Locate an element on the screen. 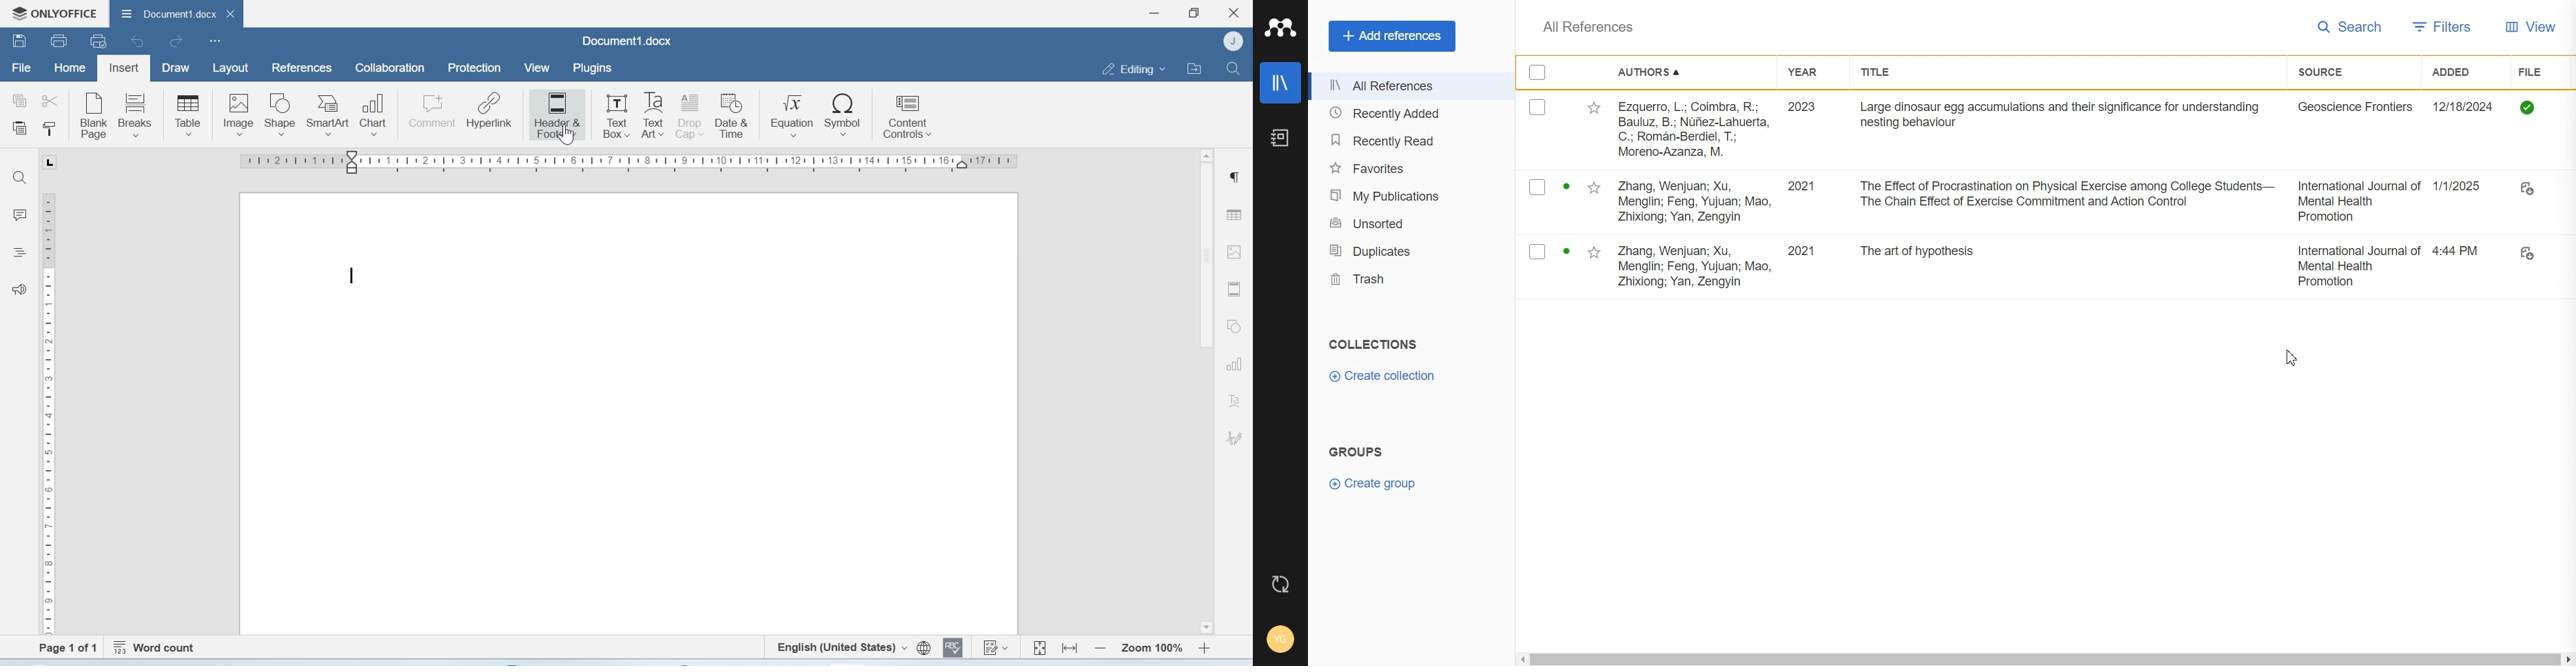 This screenshot has width=2576, height=672. Print file is located at coordinates (58, 40).